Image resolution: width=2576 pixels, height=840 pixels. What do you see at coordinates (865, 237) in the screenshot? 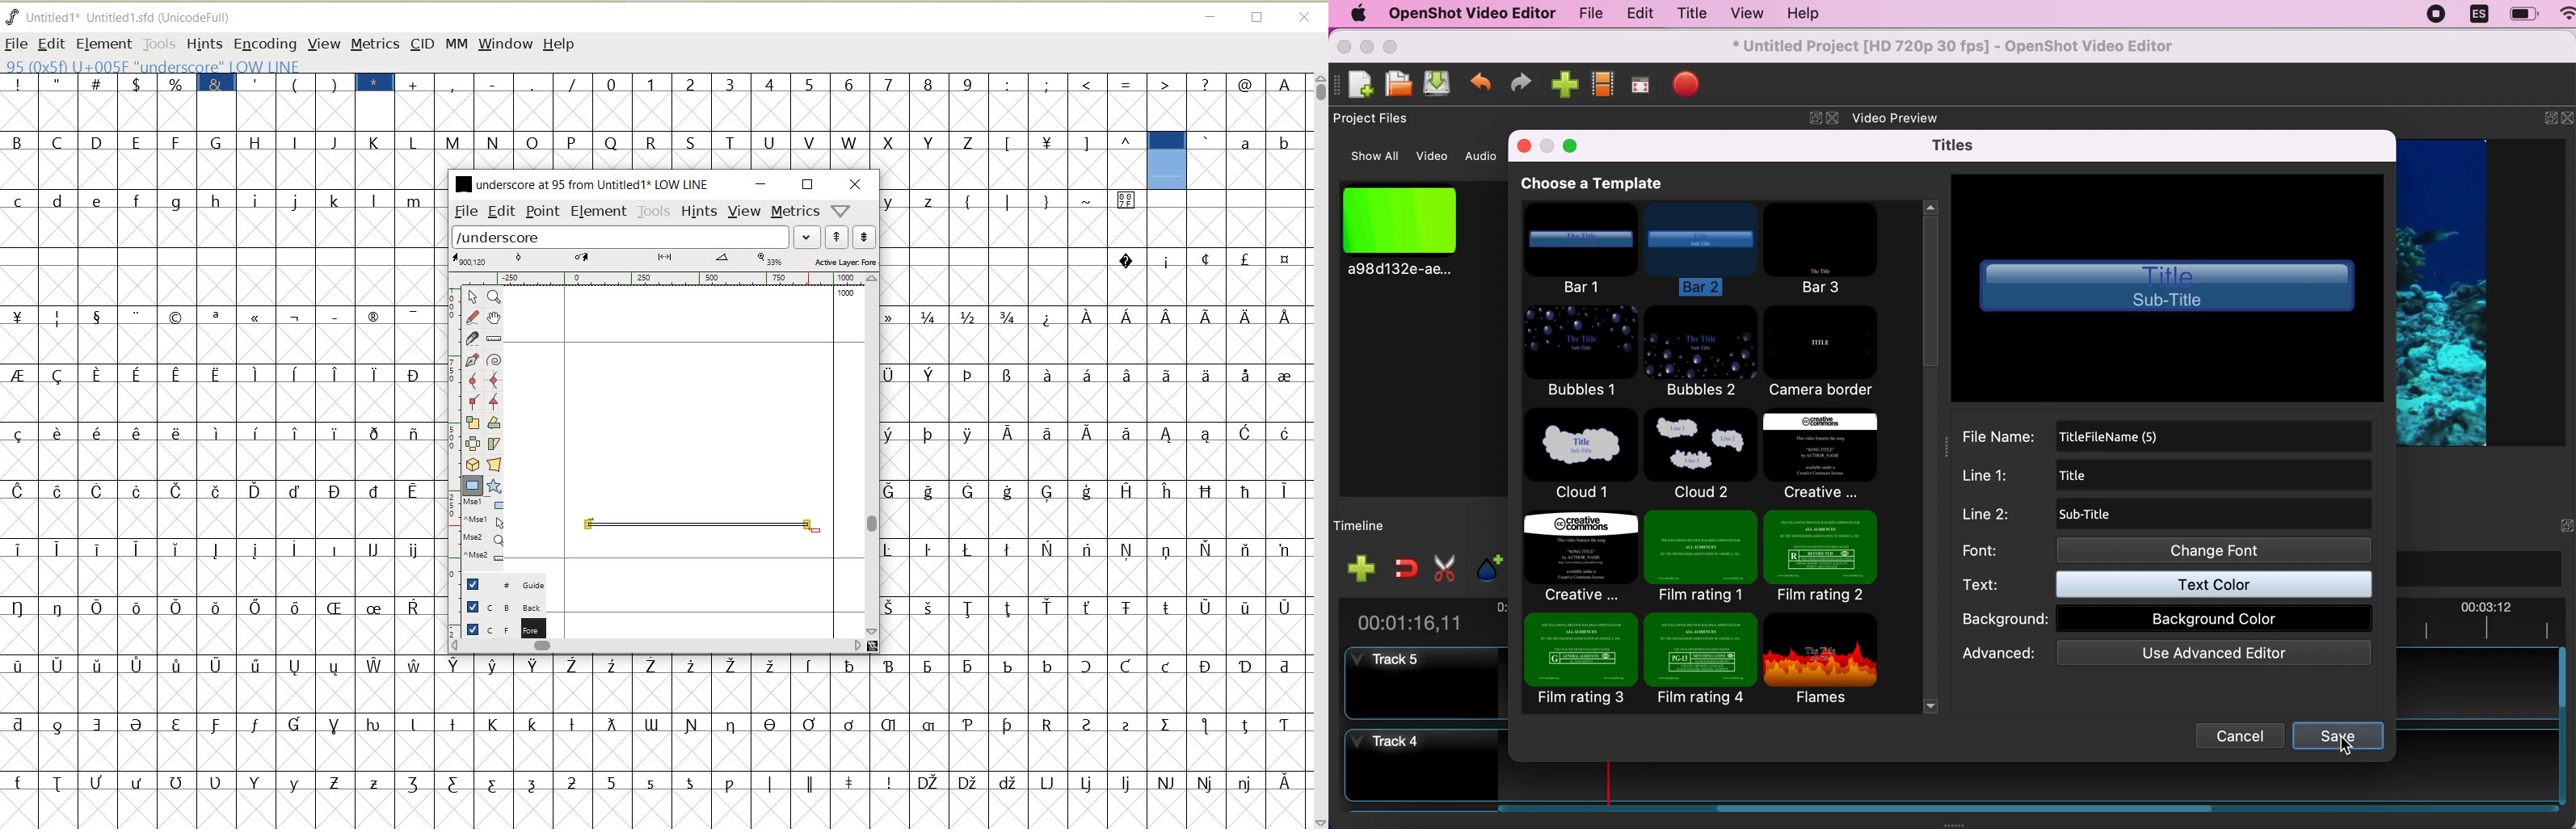
I see `show next word list` at bounding box center [865, 237].